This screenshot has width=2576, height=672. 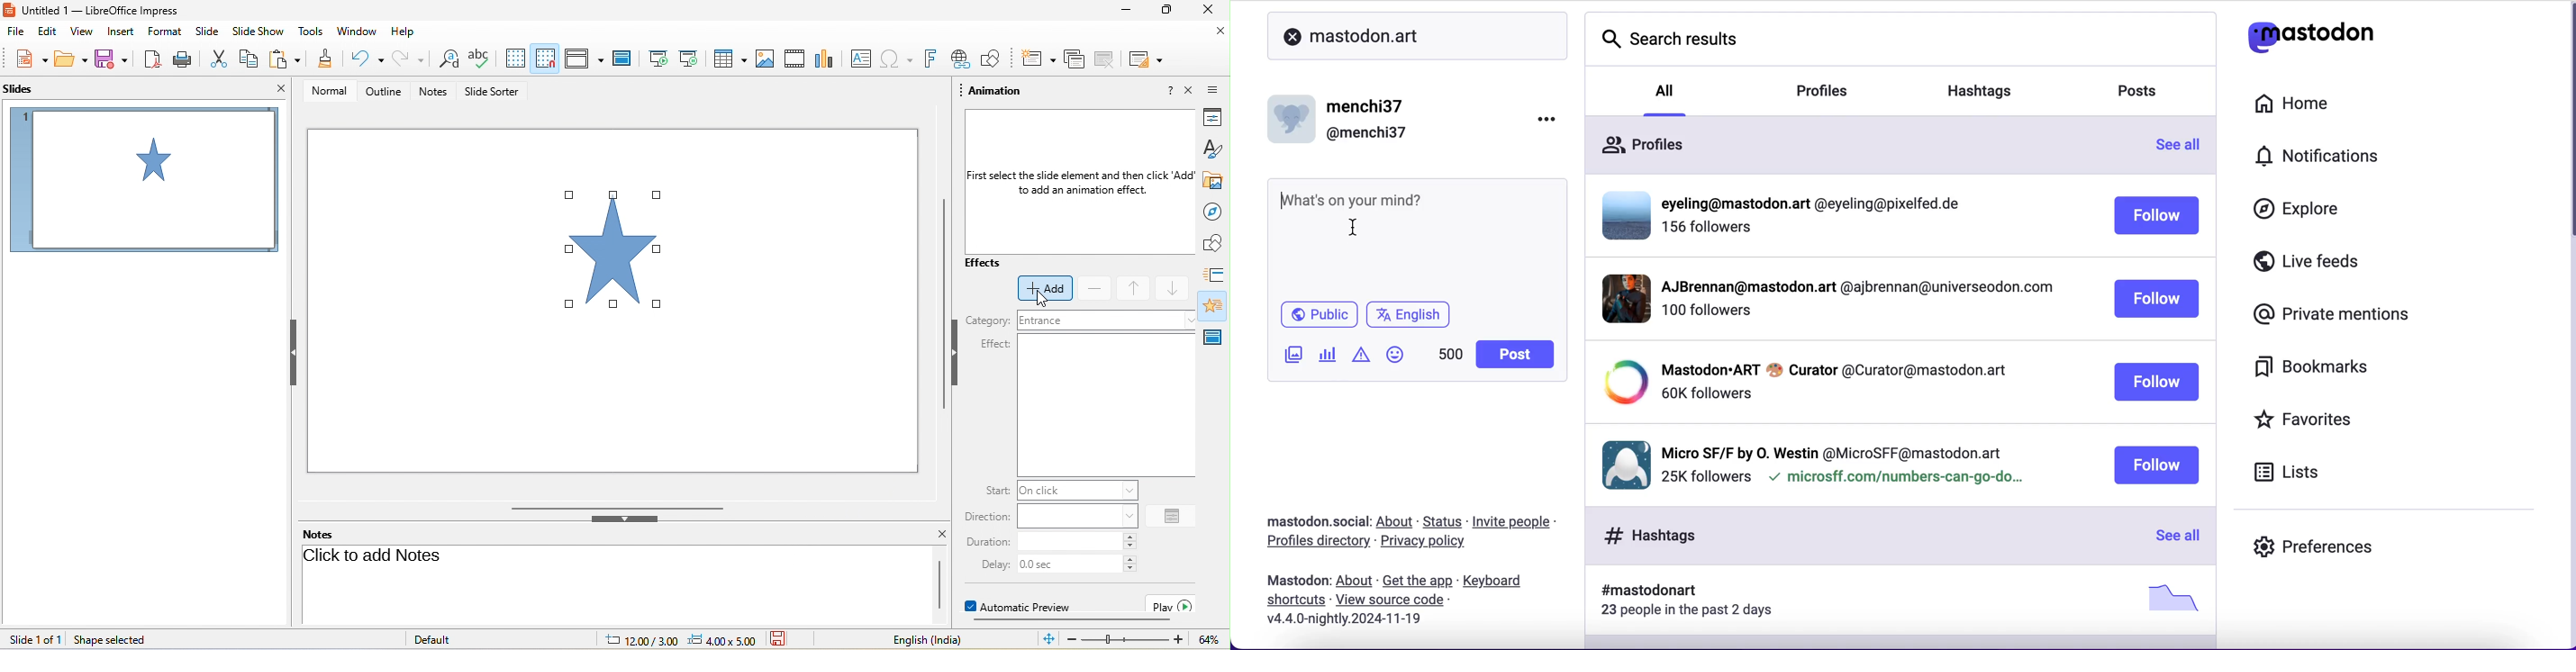 What do you see at coordinates (1400, 600) in the screenshot?
I see `view source code` at bounding box center [1400, 600].